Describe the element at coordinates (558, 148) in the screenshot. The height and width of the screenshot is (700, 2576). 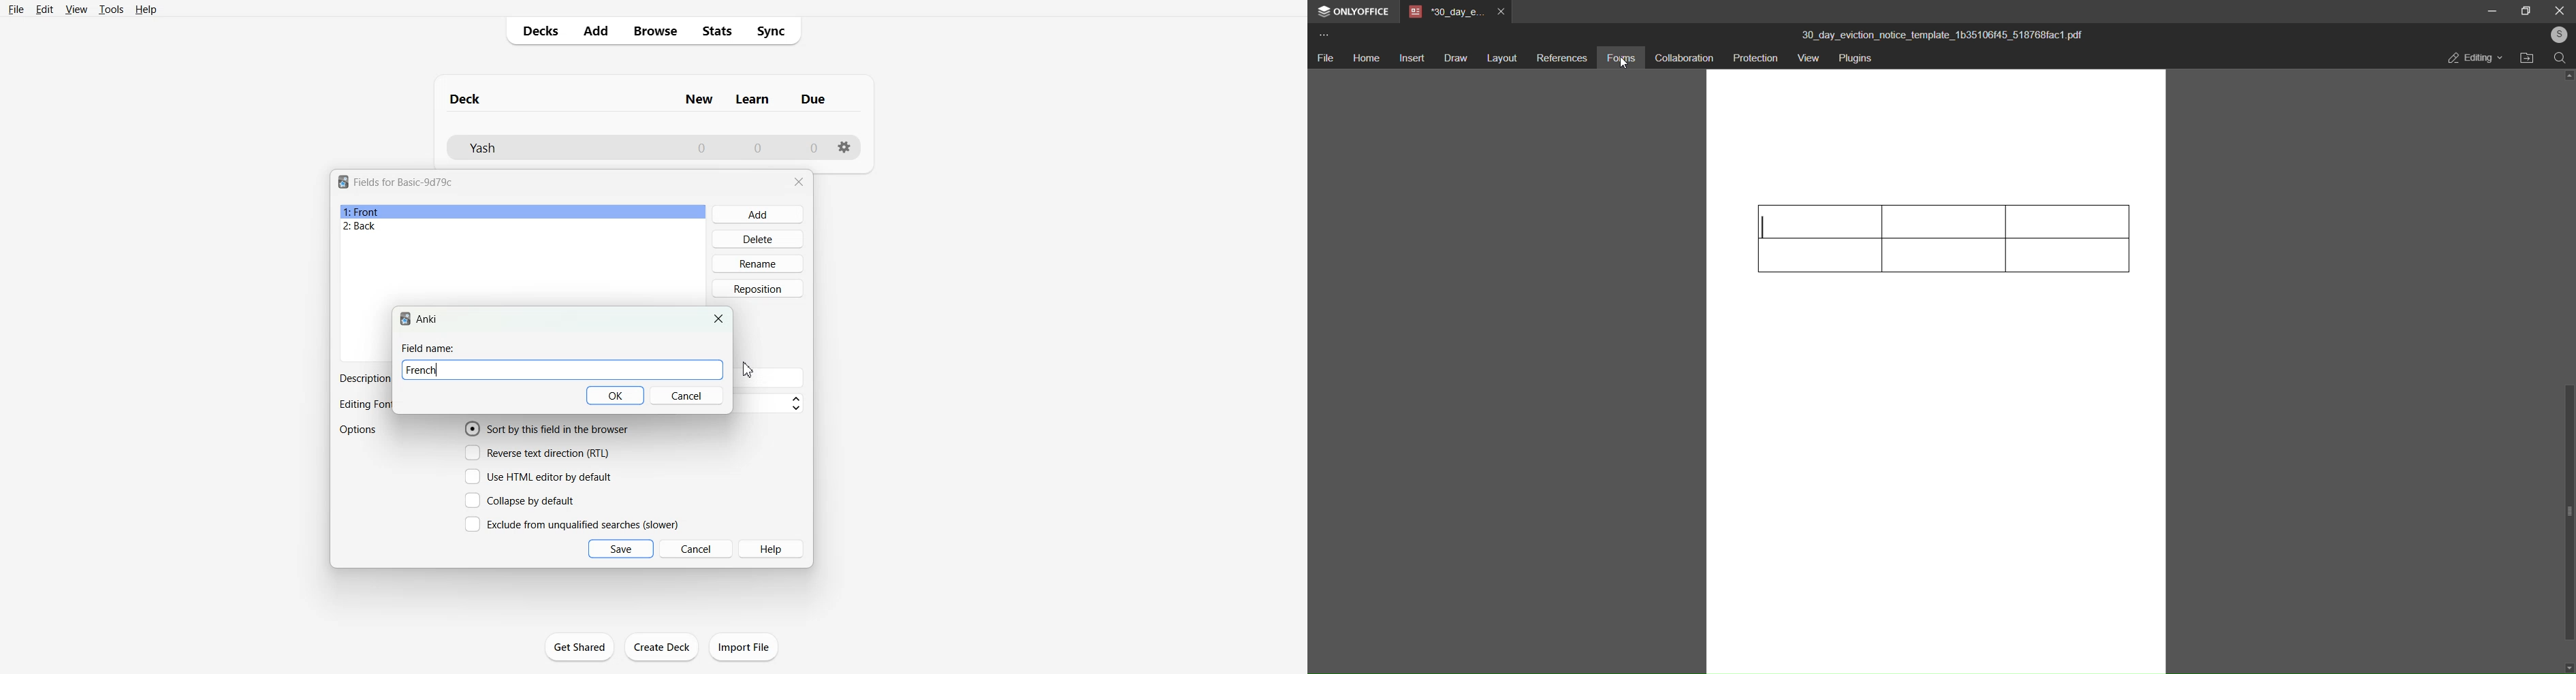
I see `Deck File` at that location.